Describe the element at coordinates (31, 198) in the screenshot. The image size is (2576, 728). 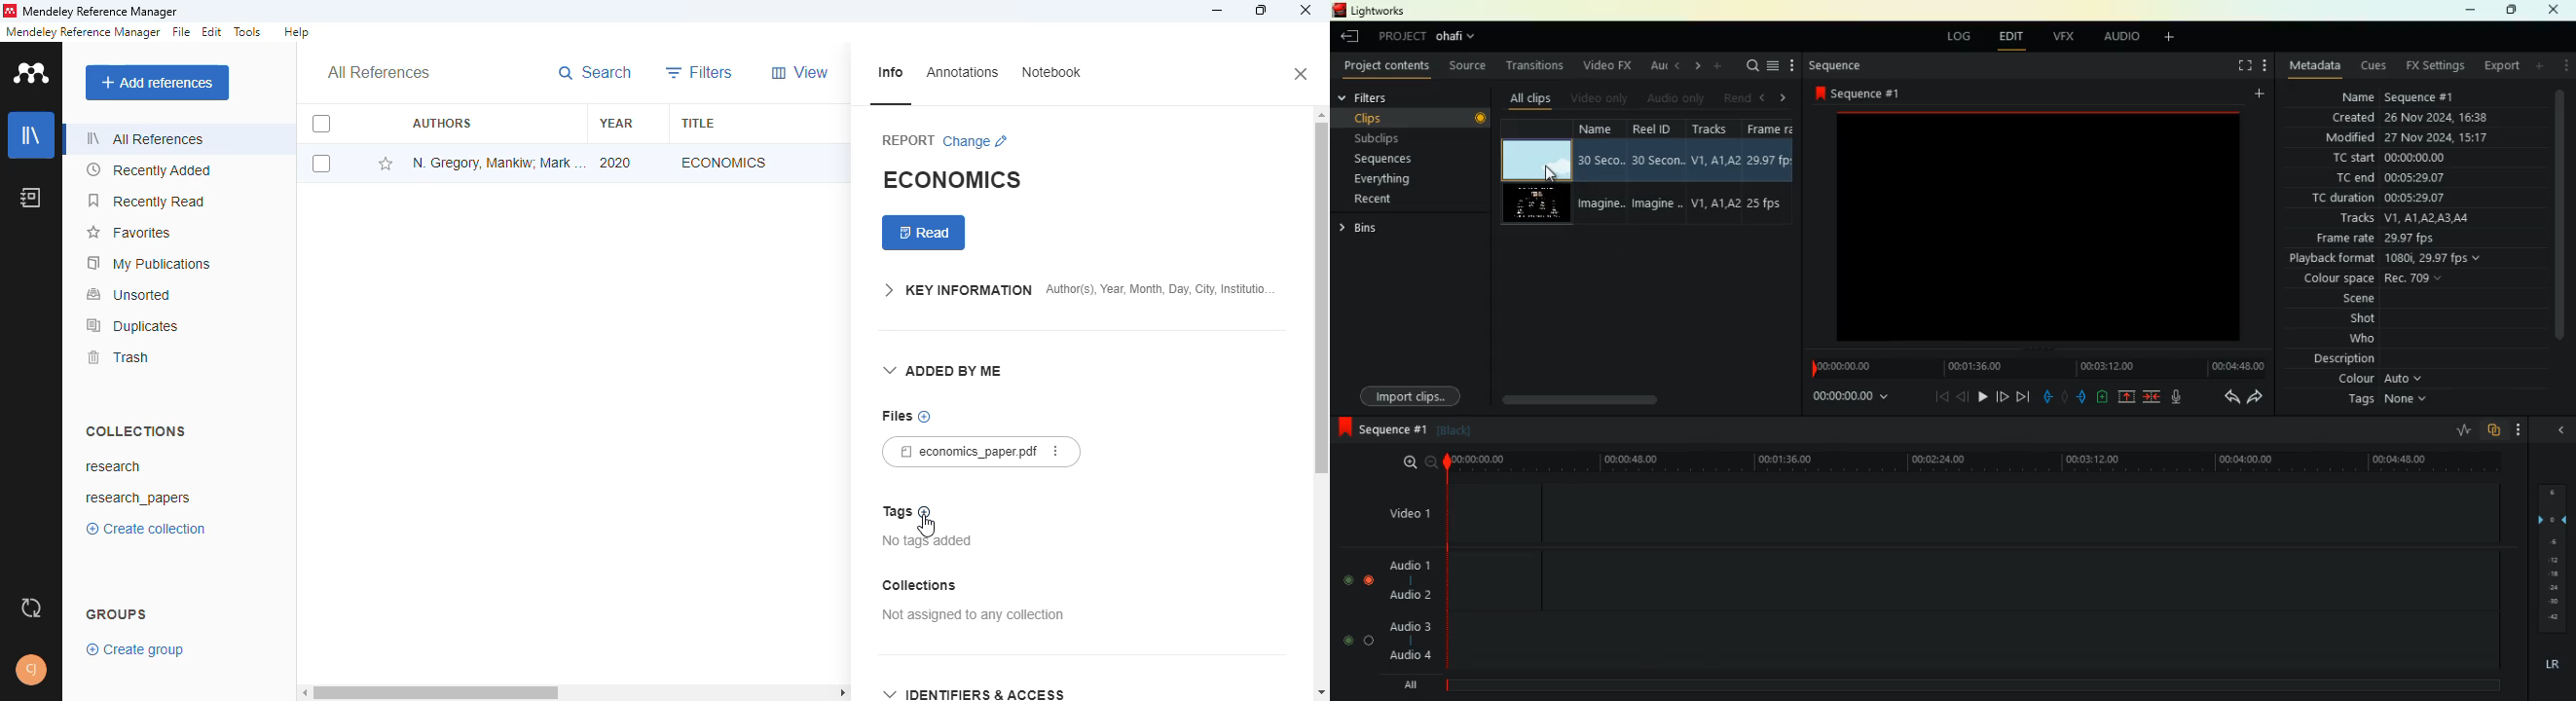
I see `notebook` at that location.